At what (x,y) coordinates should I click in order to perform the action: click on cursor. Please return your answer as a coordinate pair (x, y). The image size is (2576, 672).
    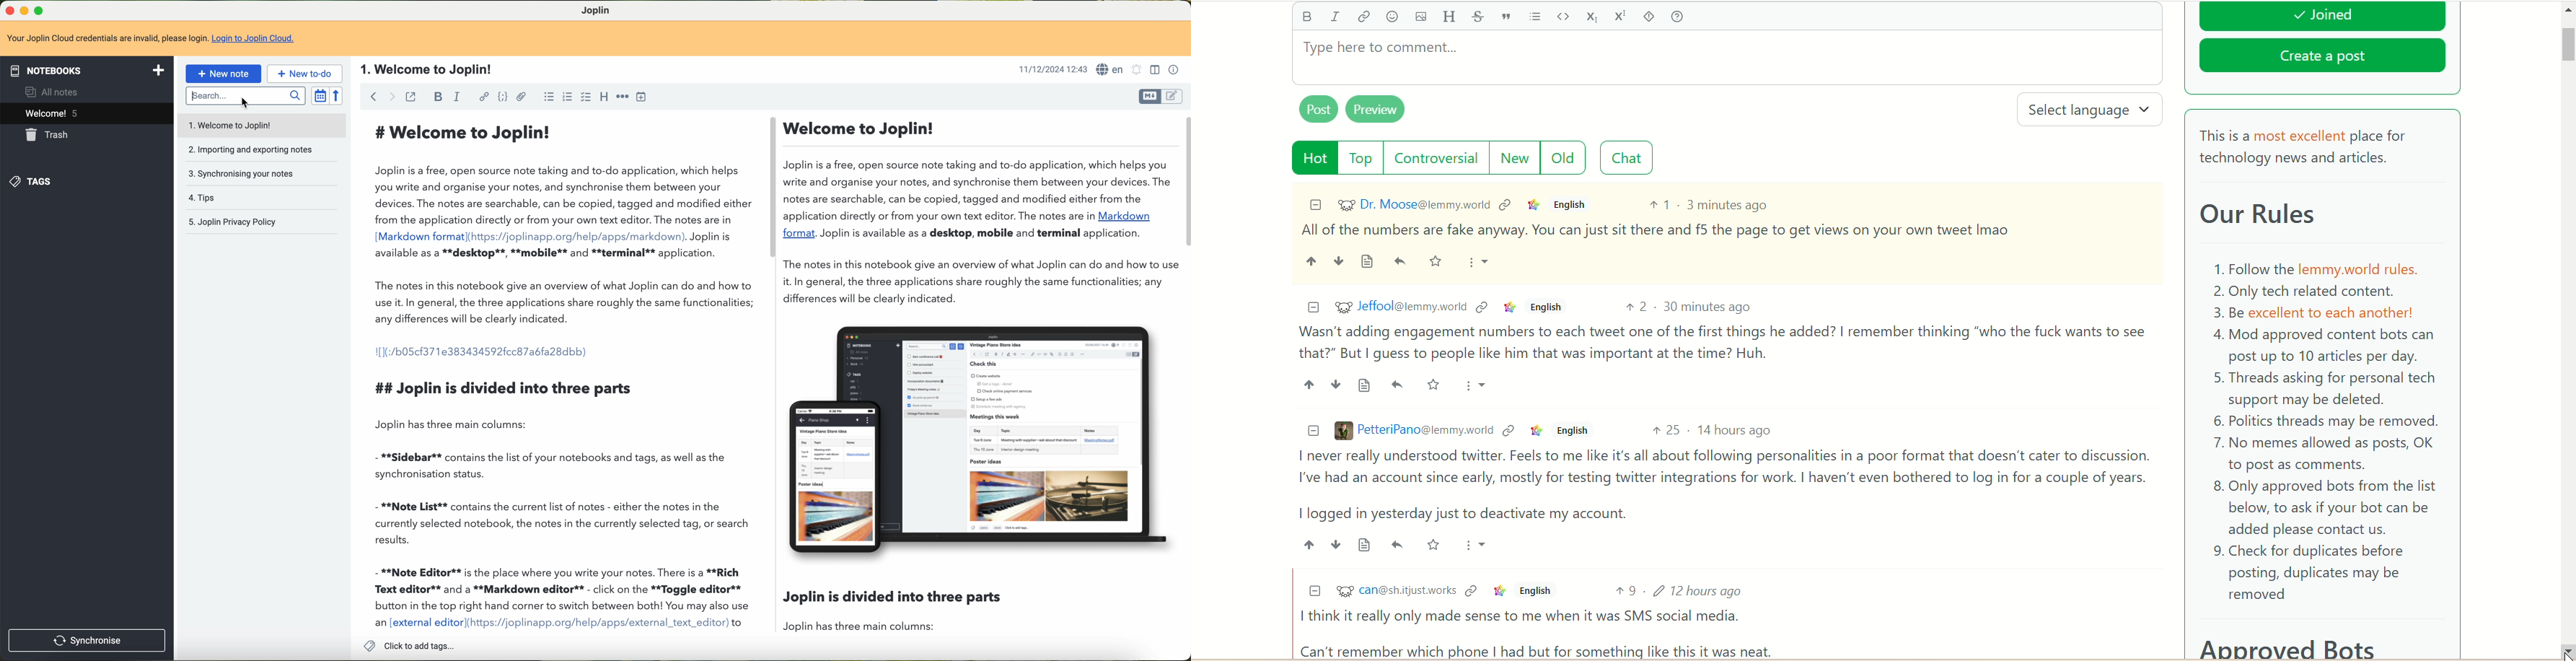
    Looking at the image, I should click on (247, 102).